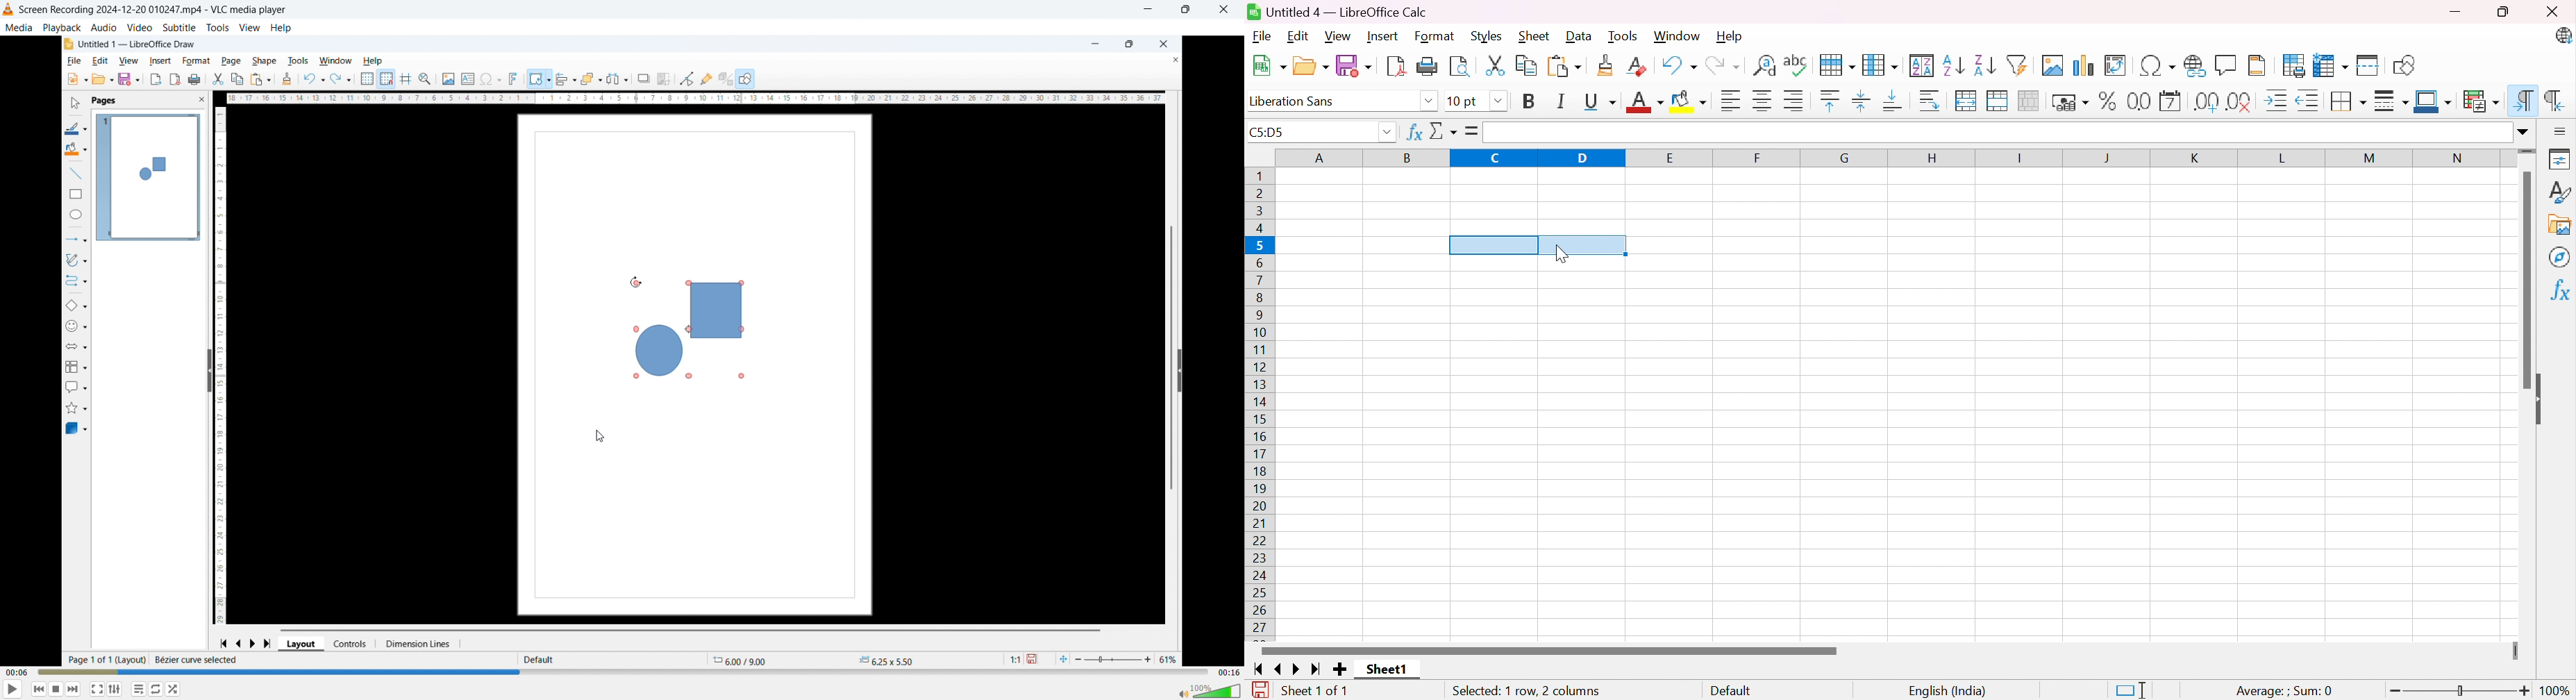 Image resolution: width=2576 pixels, height=700 pixels. What do you see at coordinates (1262, 401) in the screenshot?
I see `Row Number` at bounding box center [1262, 401].